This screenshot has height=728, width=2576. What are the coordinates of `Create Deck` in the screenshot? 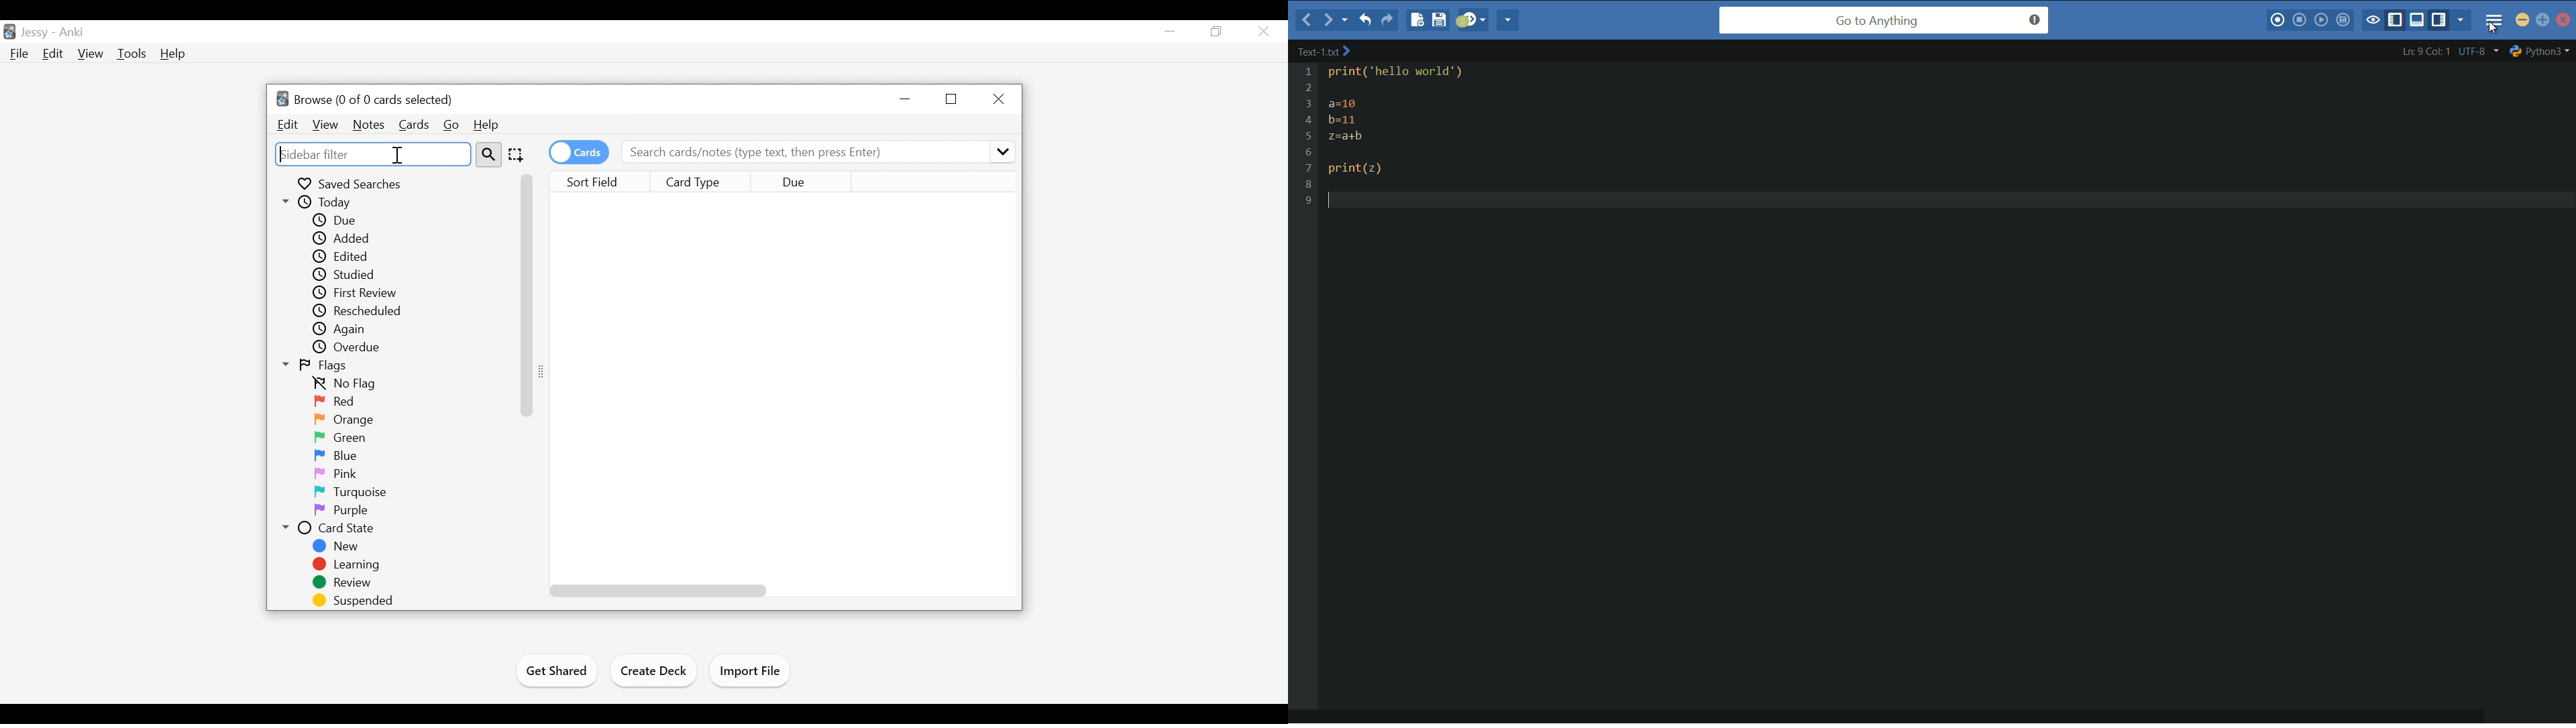 It's located at (655, 670).